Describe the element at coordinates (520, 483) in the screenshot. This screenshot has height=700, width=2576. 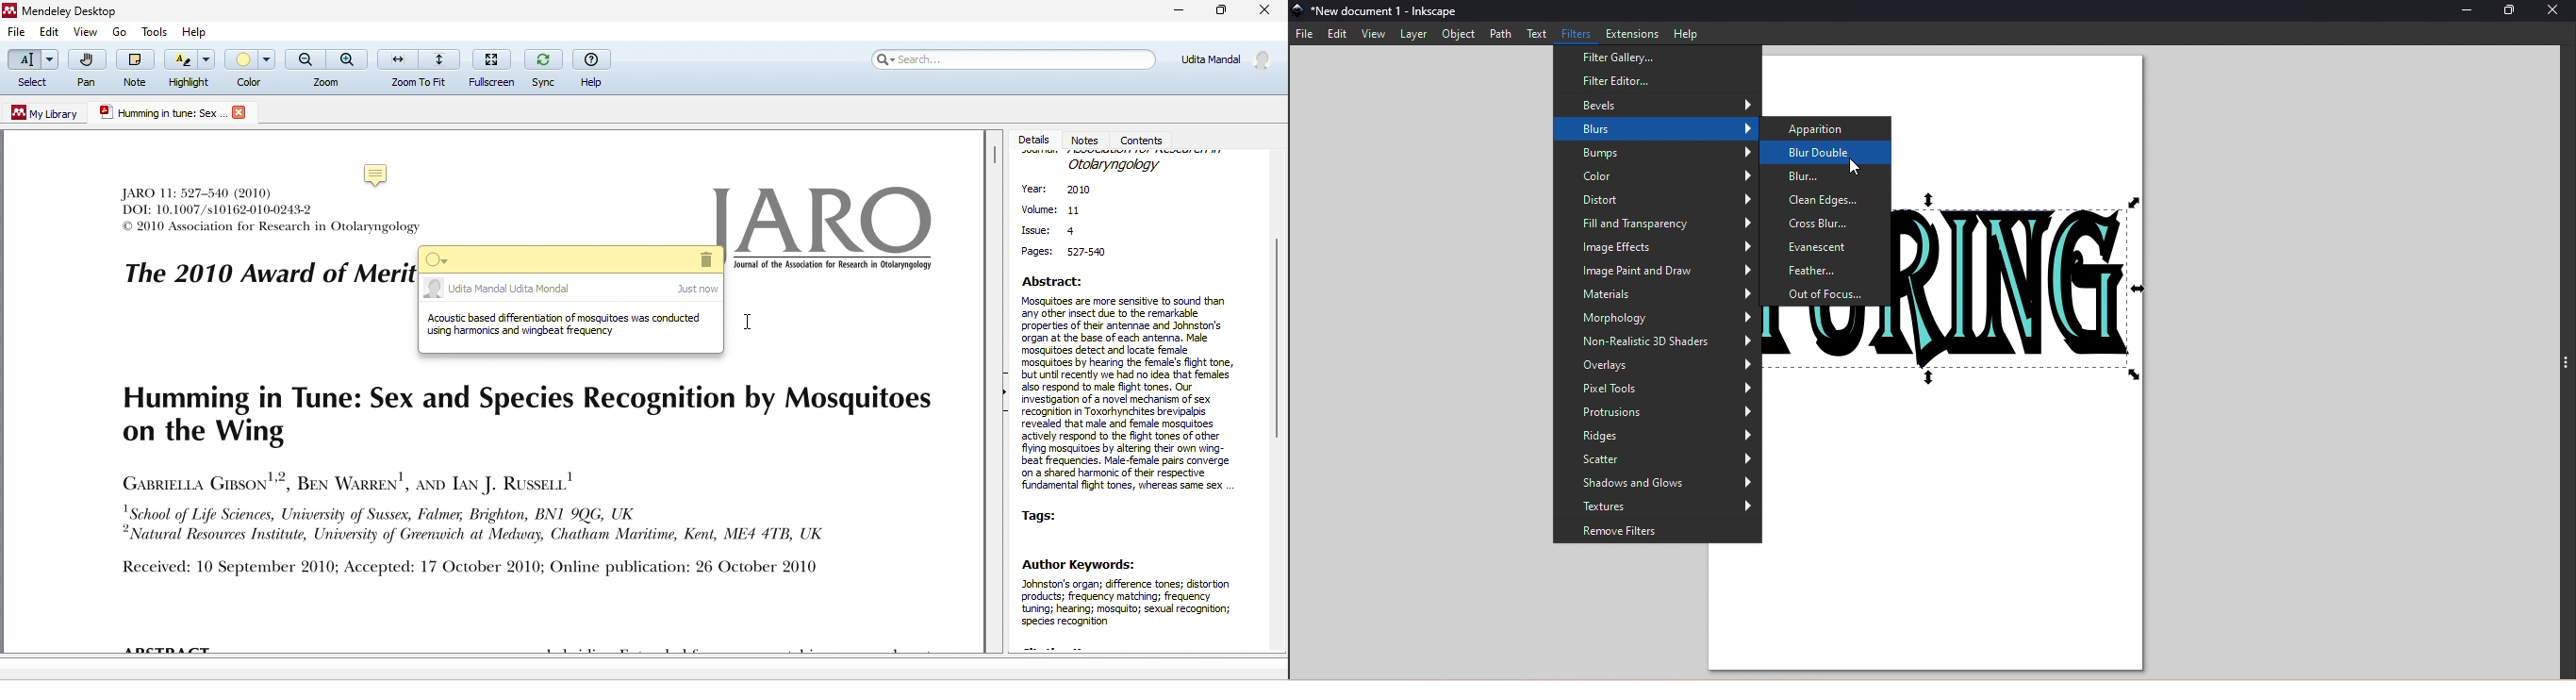
I see `journal text` at that location.